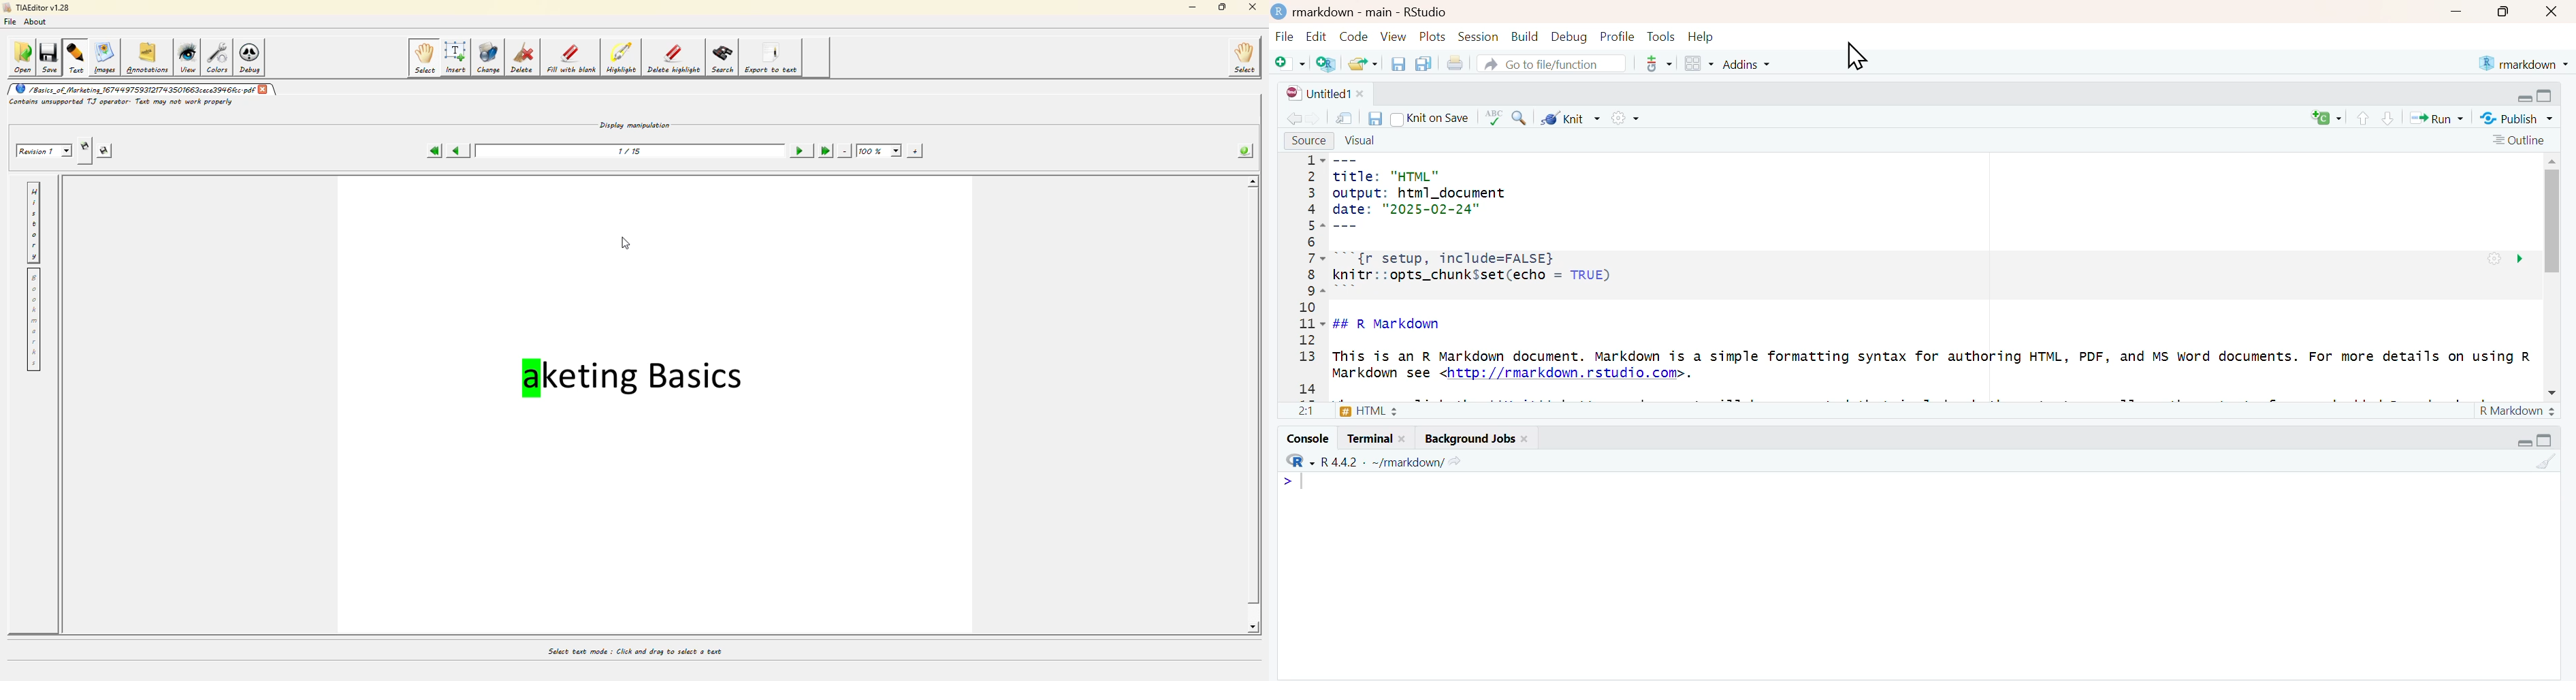 The height and width of the screenshot is (700, 2576). I want to click on maximize, so click(2545, 439).